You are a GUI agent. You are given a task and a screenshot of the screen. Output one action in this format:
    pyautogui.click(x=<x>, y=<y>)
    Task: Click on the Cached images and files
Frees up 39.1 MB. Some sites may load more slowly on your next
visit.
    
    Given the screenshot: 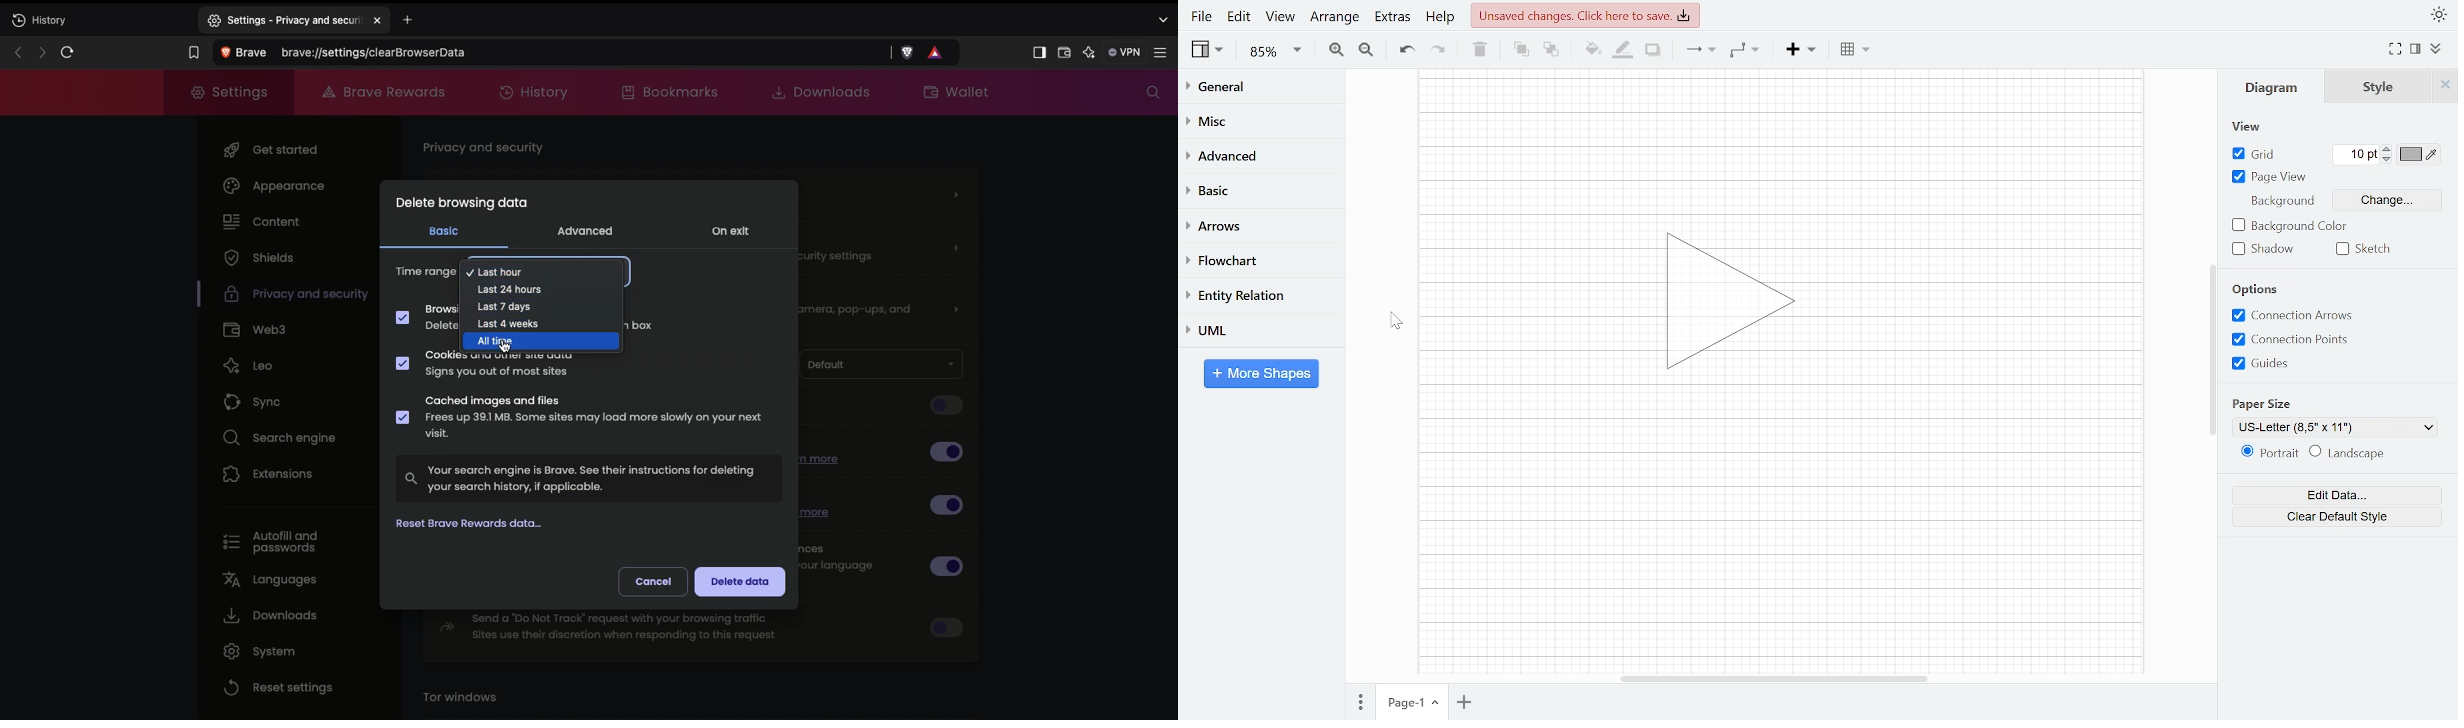 What is the action you would take?
    pyautogui.click(x=583, y=420)
    